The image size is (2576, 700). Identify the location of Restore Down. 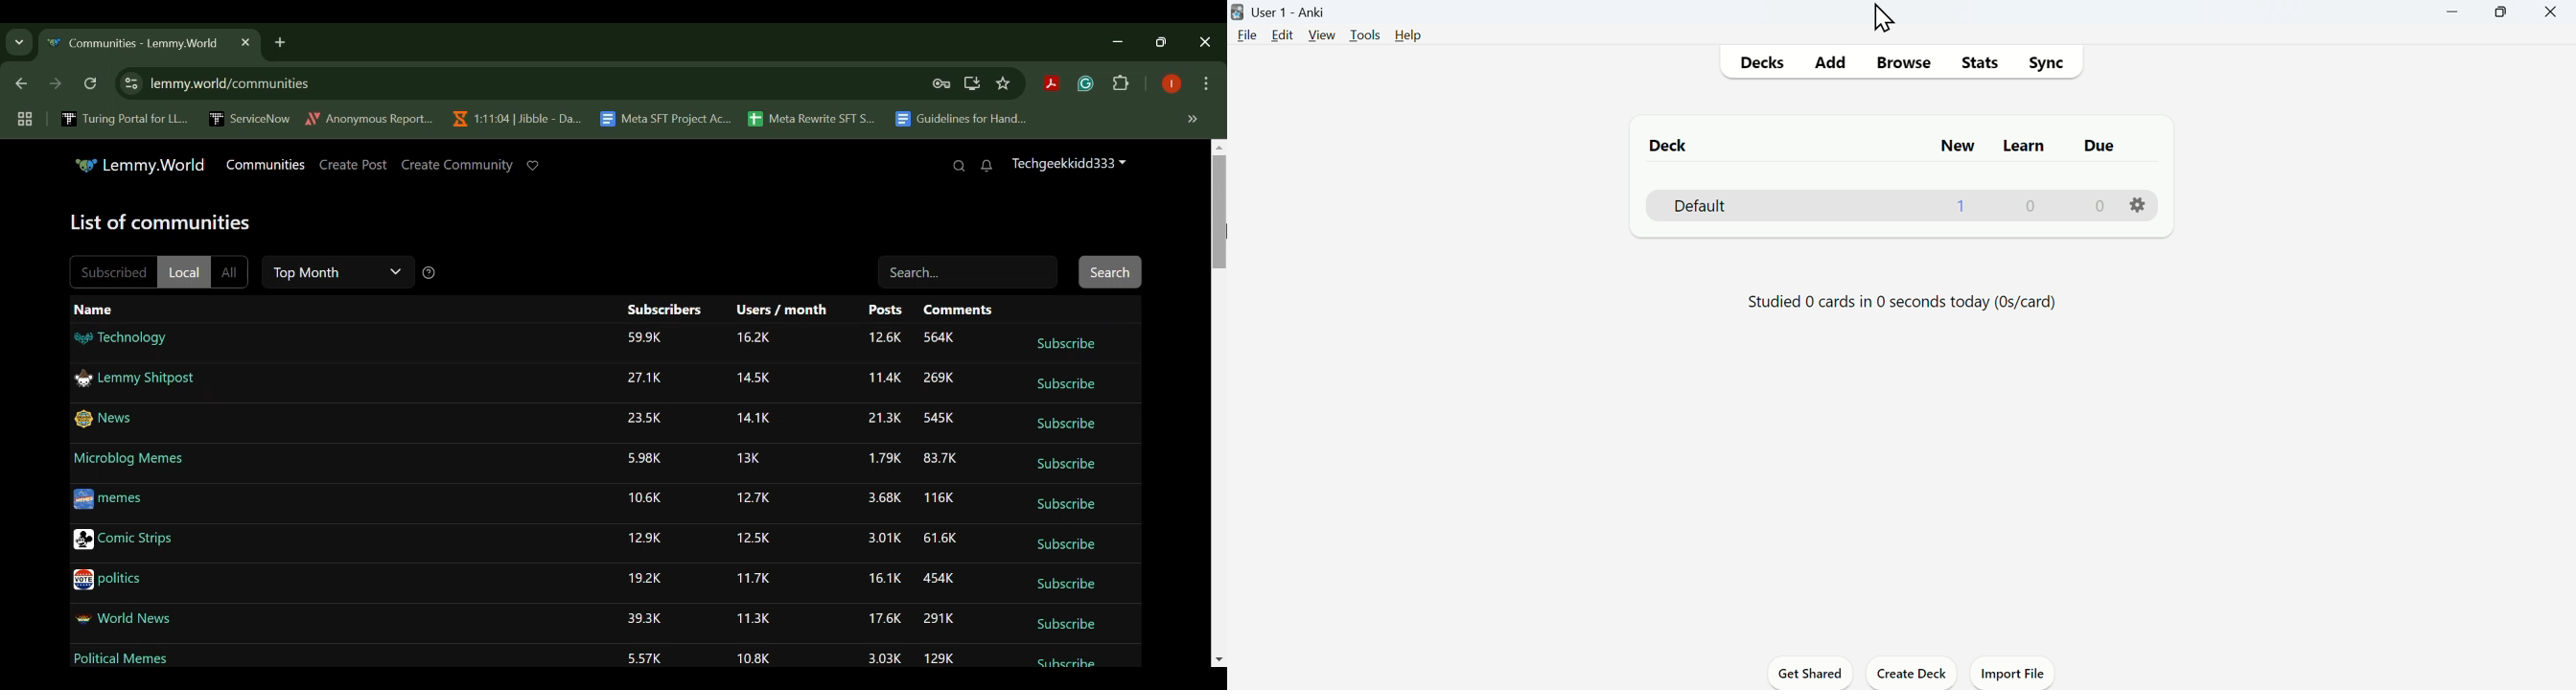
(1122, 41).